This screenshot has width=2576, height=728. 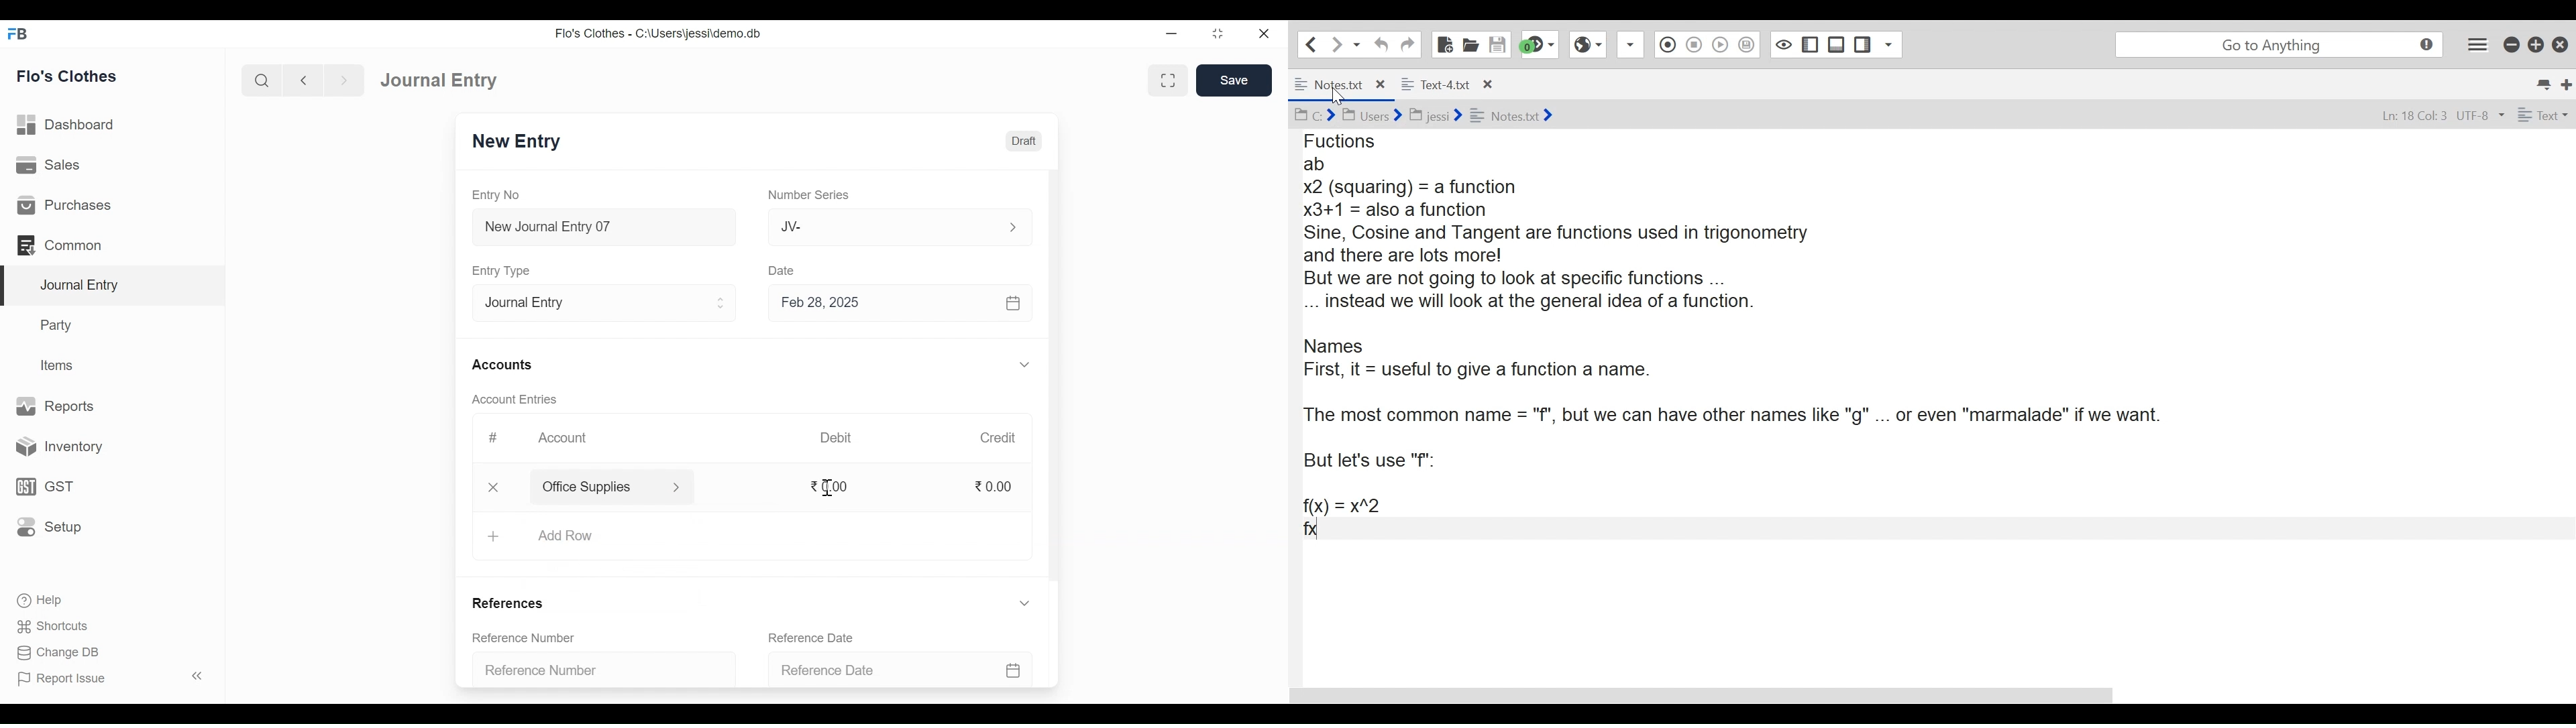 I want to click on Restore, so click(x=1217, y=34).